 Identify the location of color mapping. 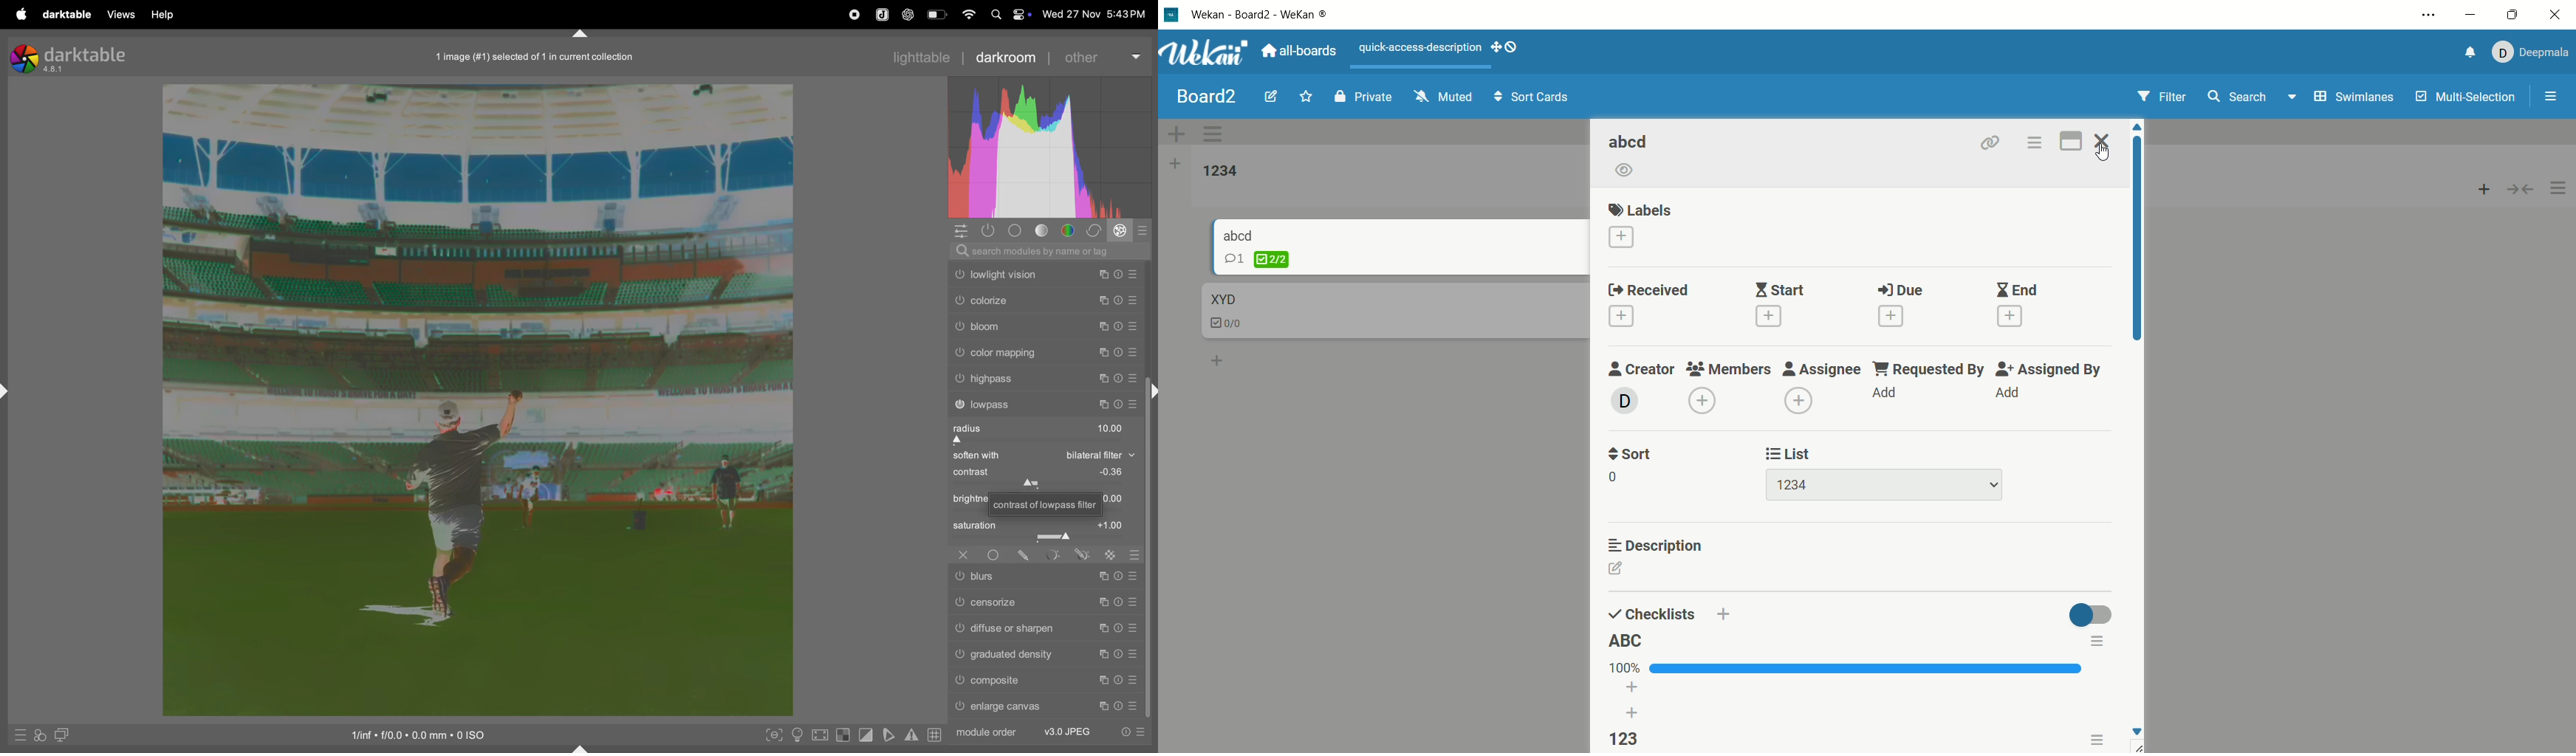
(1043, 354).